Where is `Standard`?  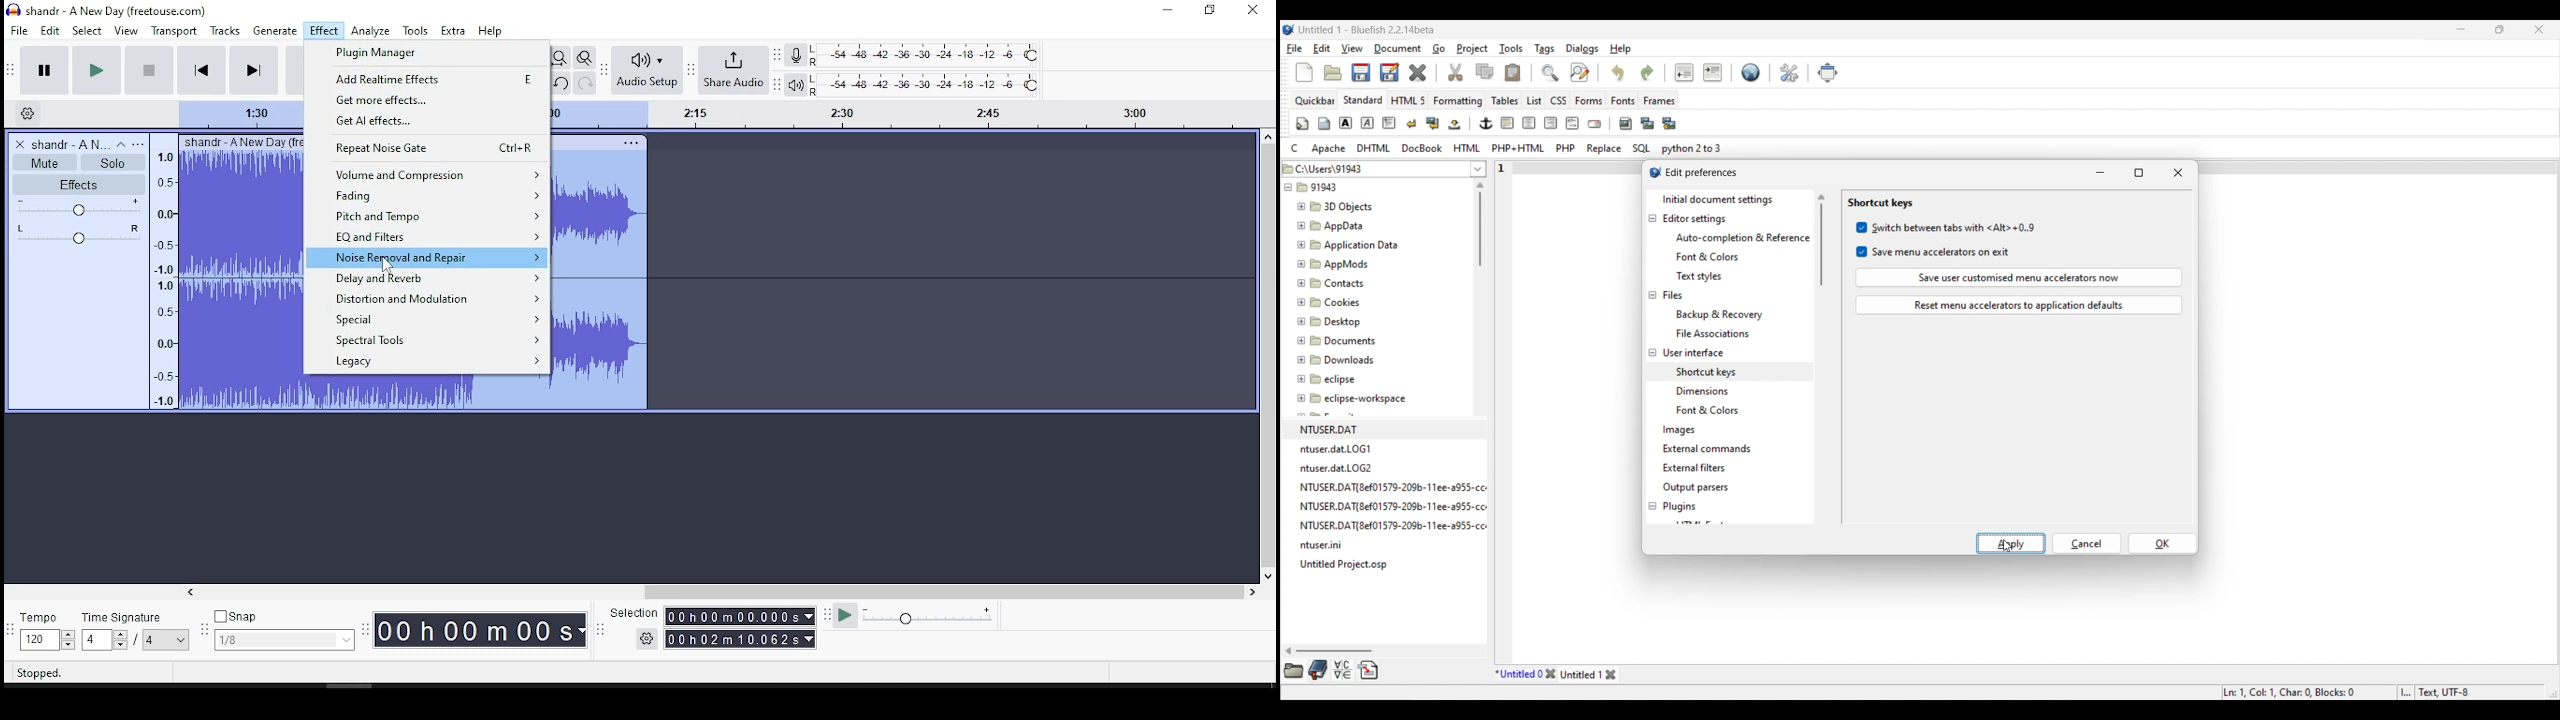
Standard is located at coordinates (1363, 99).